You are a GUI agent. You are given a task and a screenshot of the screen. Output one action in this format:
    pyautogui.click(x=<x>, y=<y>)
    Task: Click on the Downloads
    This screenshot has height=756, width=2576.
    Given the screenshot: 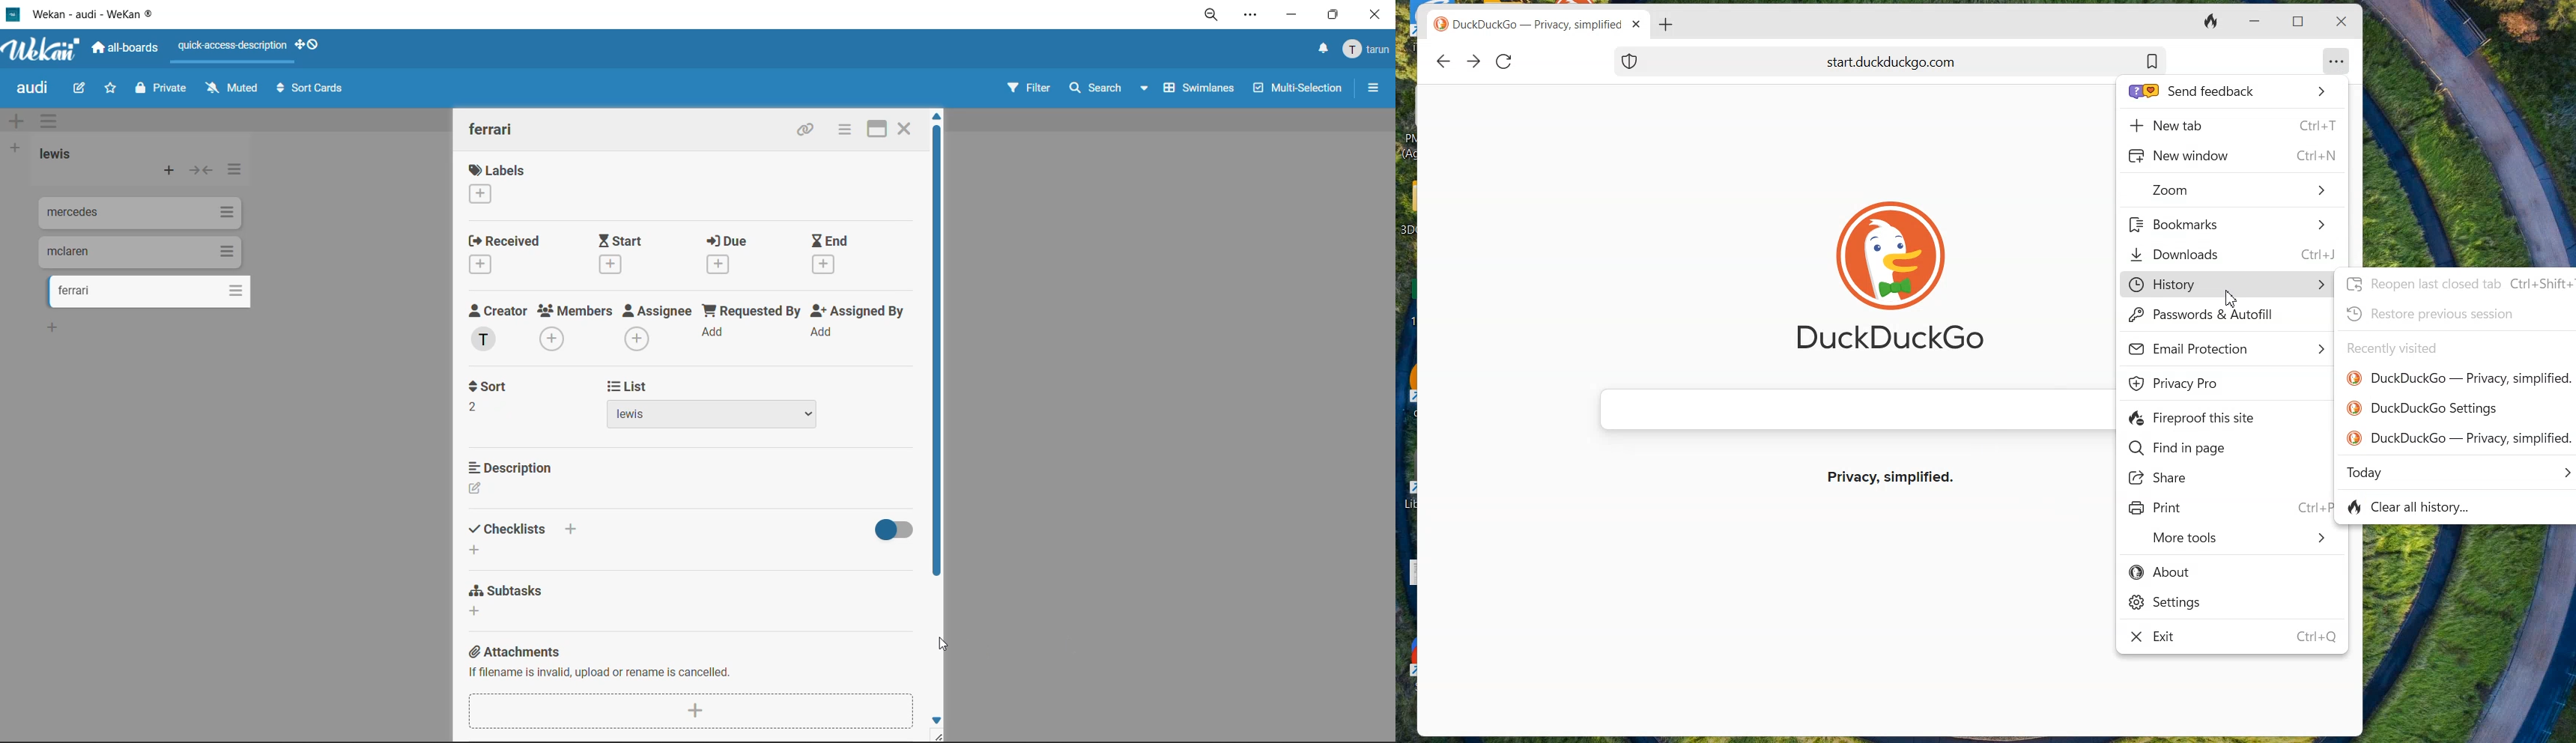 What is the action you would take?
    pyautogui.click(x=2234, y=253)
    